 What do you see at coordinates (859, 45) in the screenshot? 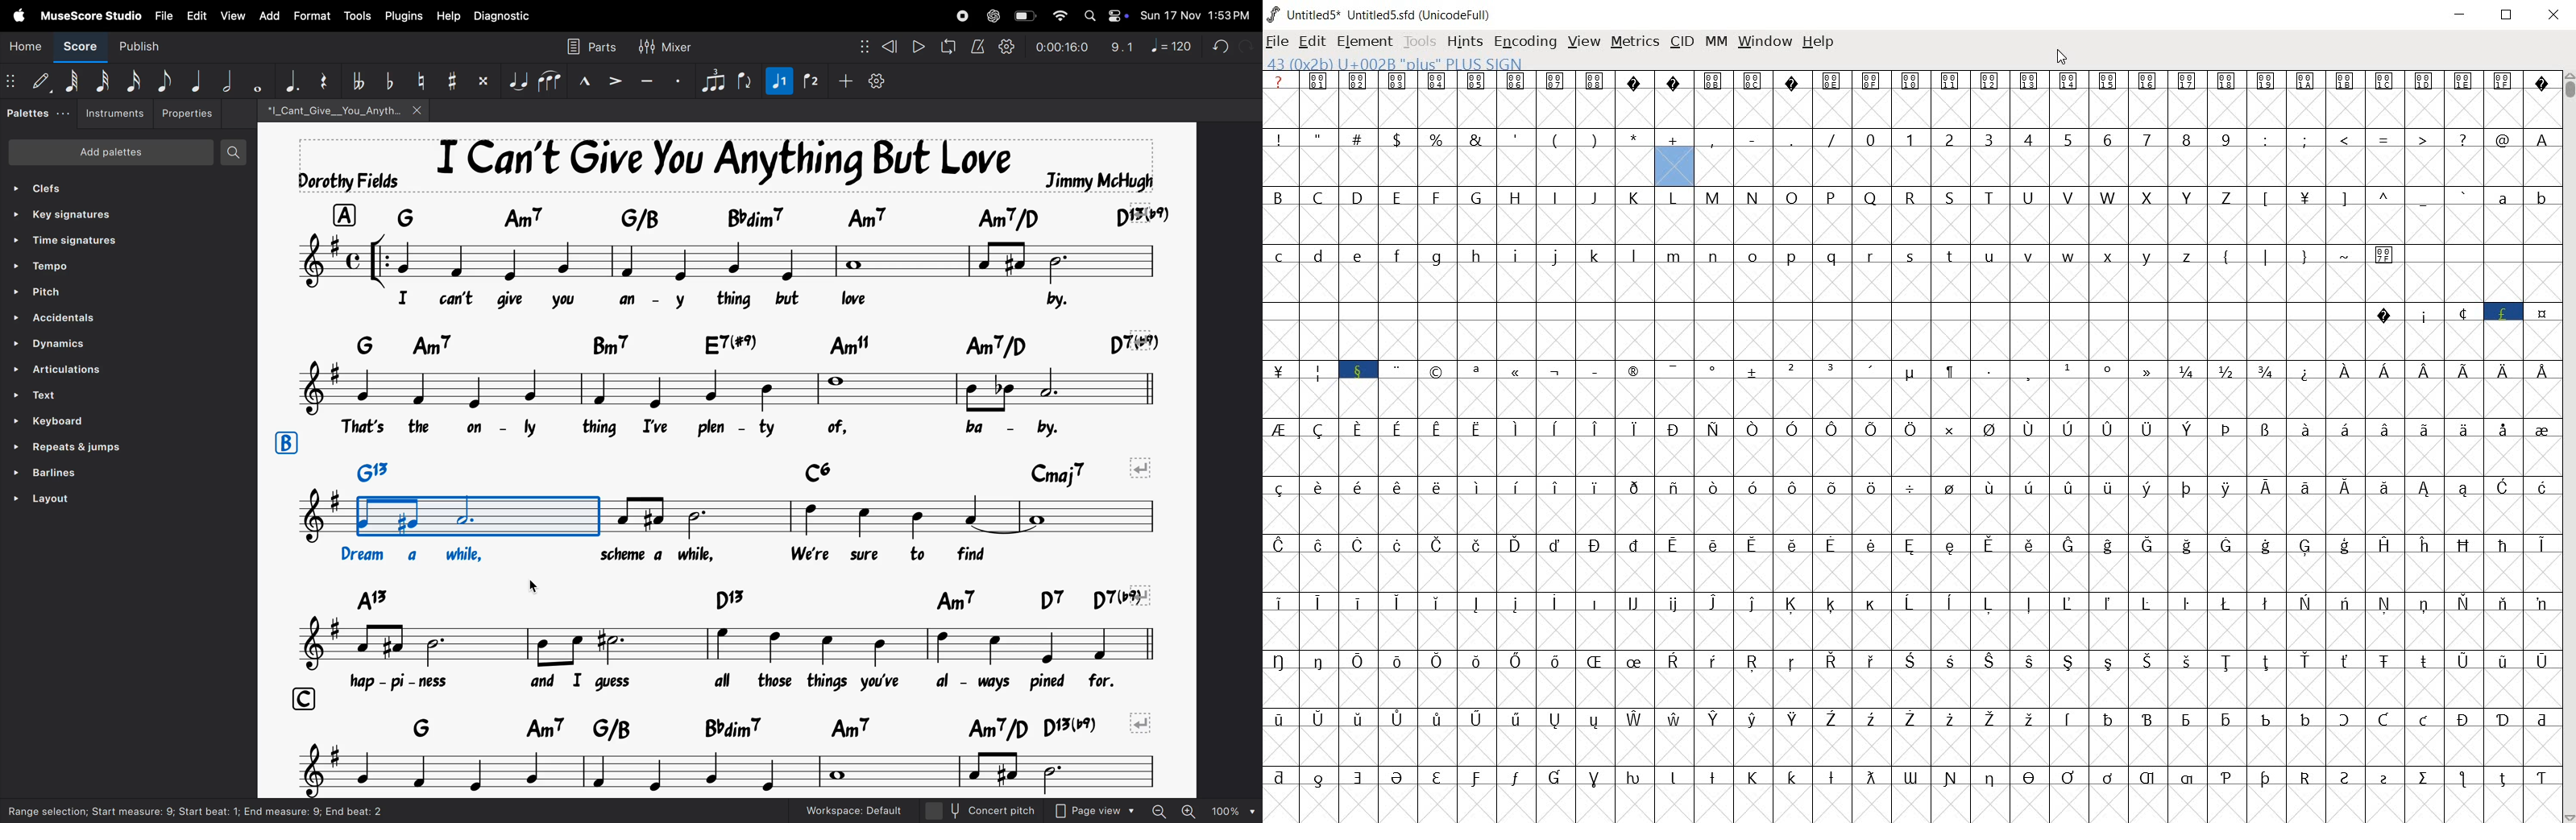
I see `nodes` at bounding box center [859, 45].